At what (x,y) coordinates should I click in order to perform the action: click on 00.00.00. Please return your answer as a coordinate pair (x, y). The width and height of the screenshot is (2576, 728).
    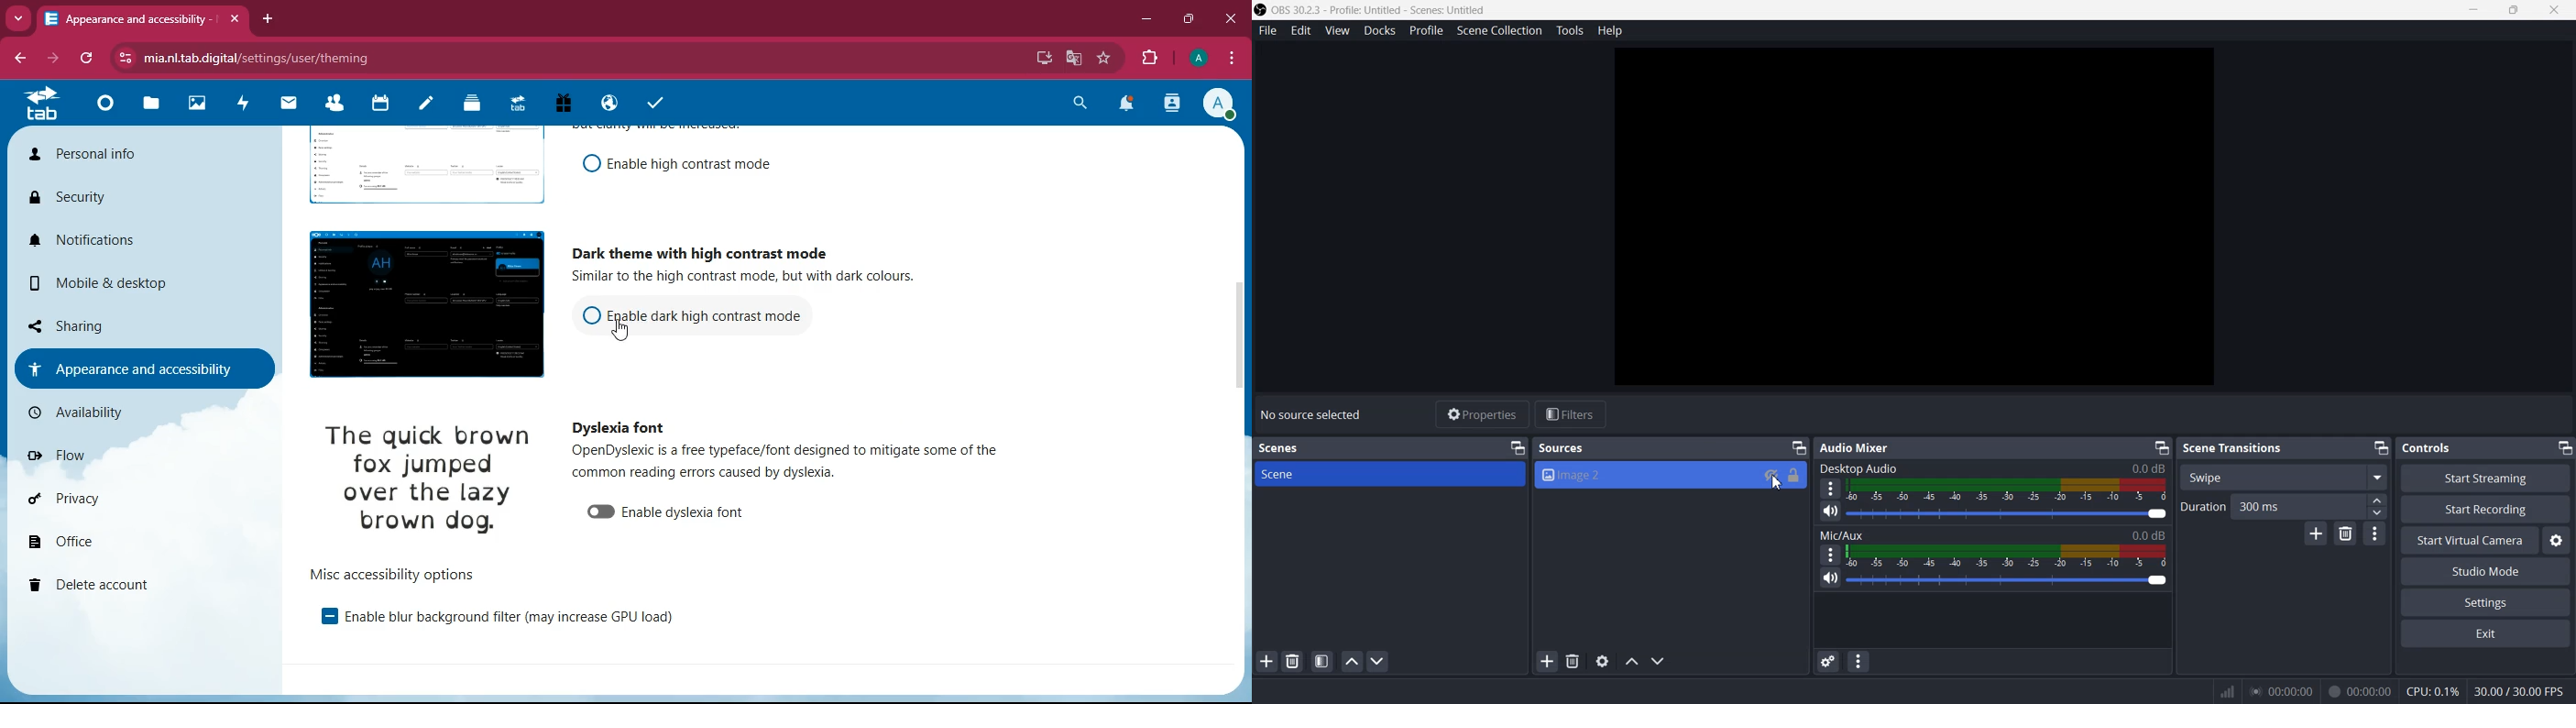
    Looking at the image, I should click on (2282, 690).